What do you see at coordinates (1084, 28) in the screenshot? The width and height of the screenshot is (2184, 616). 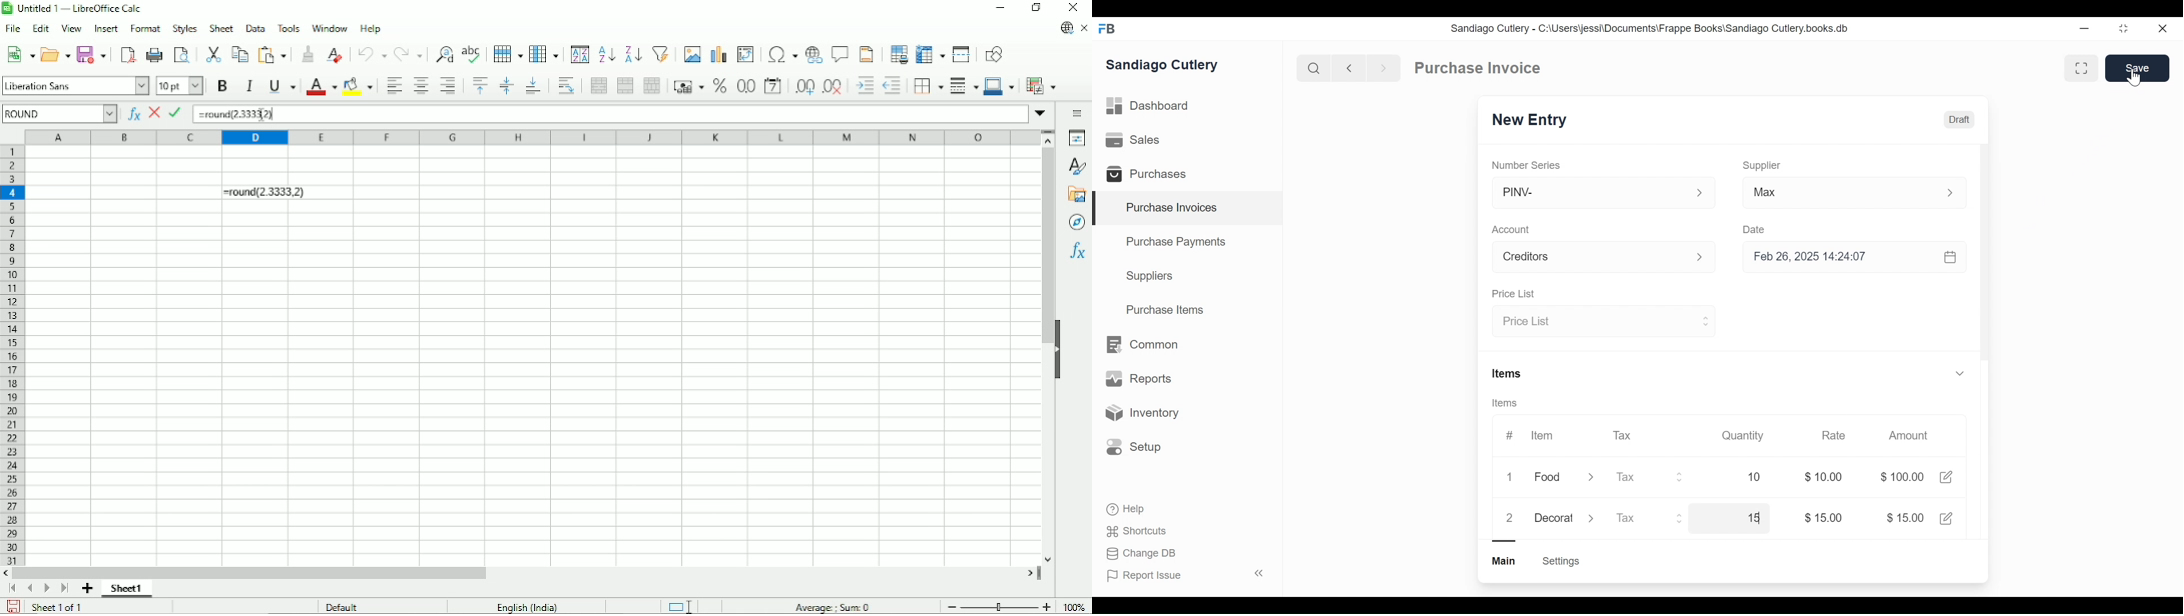 I see `Close document` at bounding box center [1084, 28].